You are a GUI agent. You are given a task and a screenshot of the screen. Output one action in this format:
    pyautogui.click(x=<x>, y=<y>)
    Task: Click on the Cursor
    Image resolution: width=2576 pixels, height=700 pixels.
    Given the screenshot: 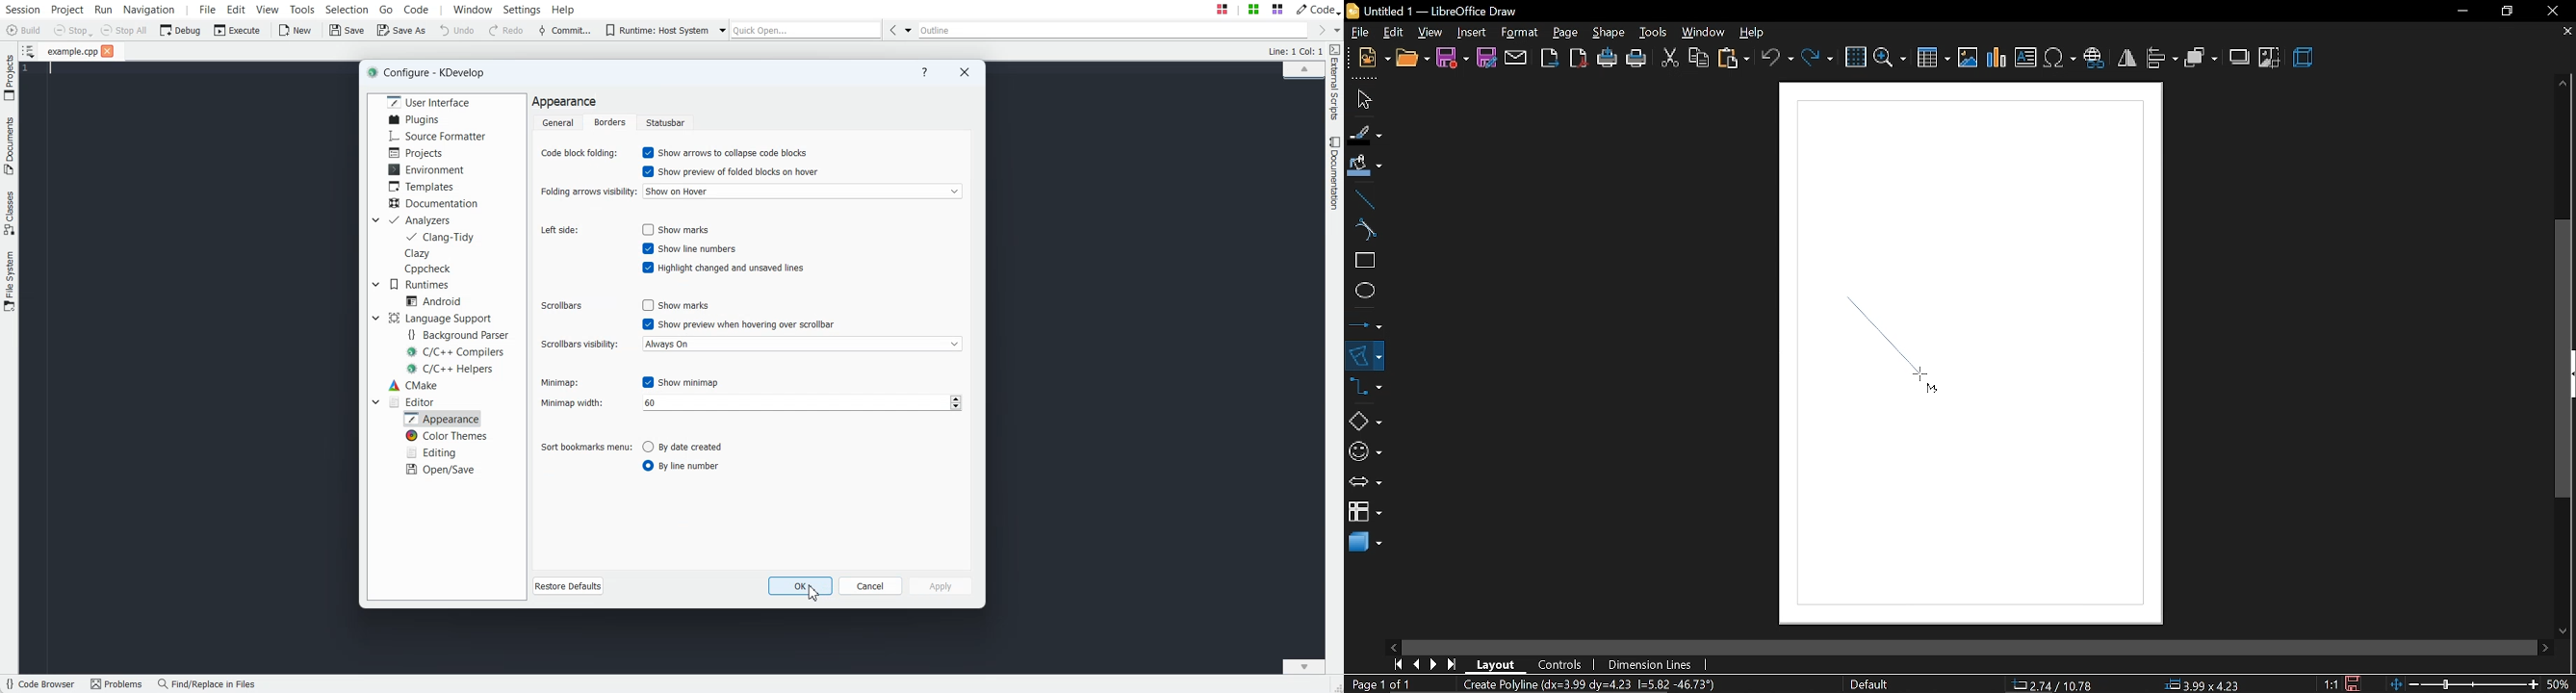 What is the action you would take?
    pyautogui.click(x=1921, y=380)
    